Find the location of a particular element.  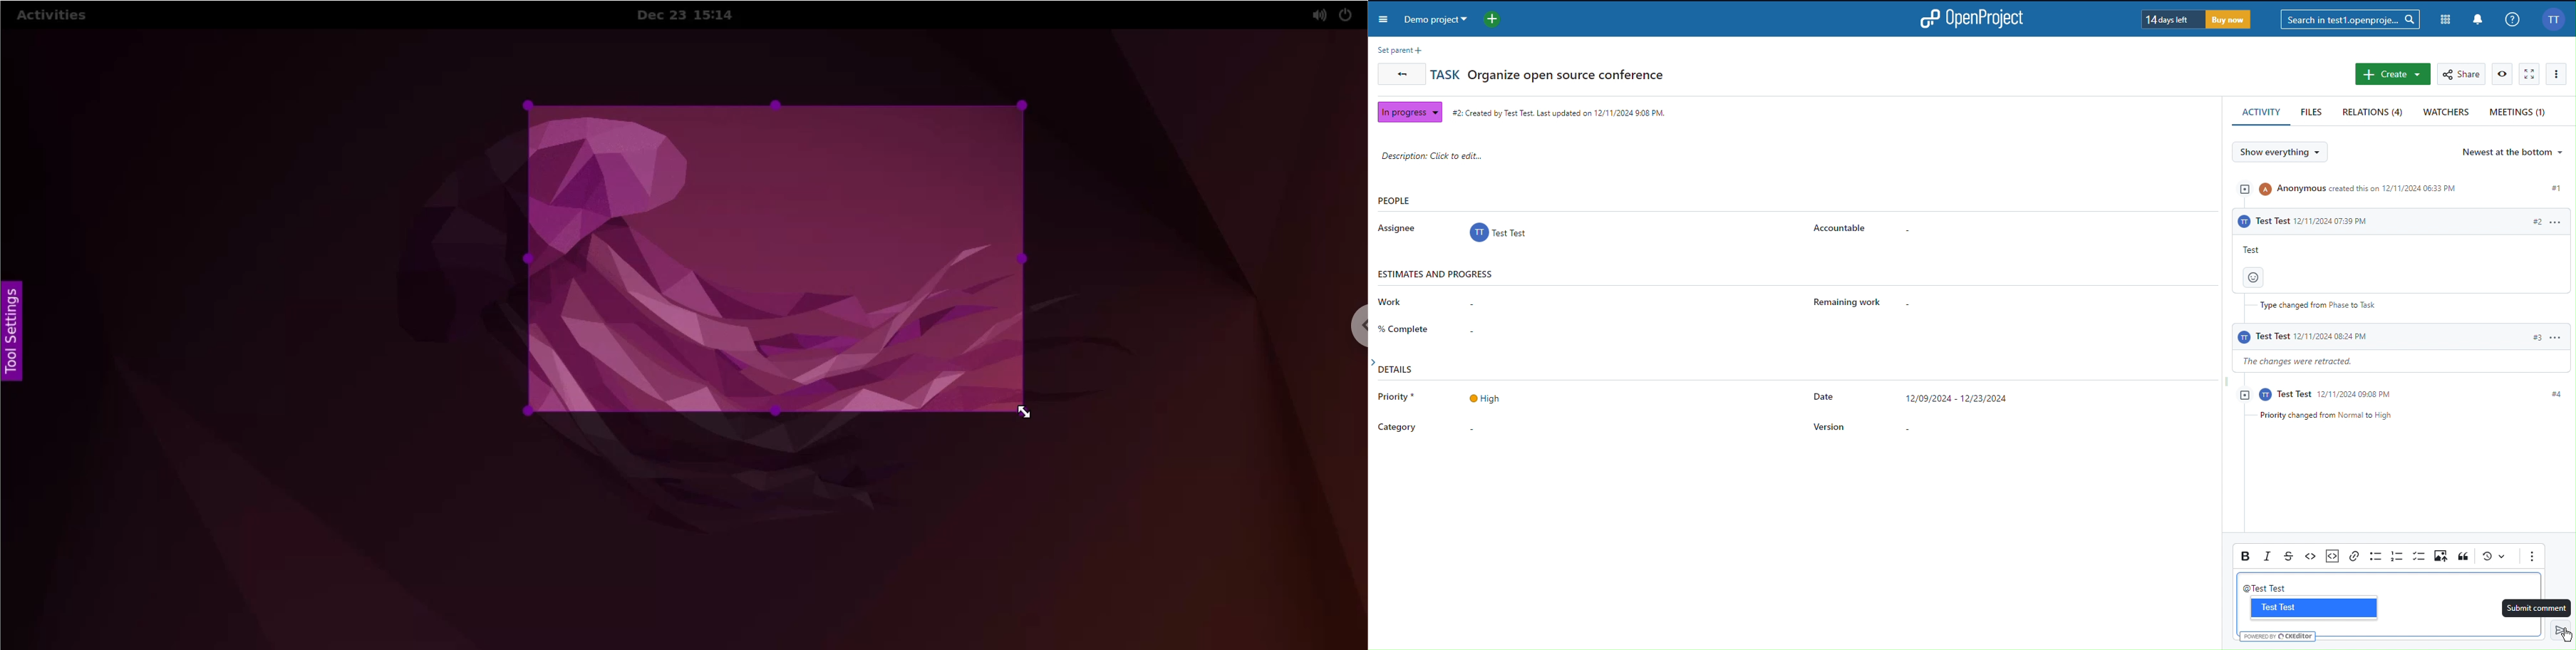

Select comment is located at coordinates (2536, 609).